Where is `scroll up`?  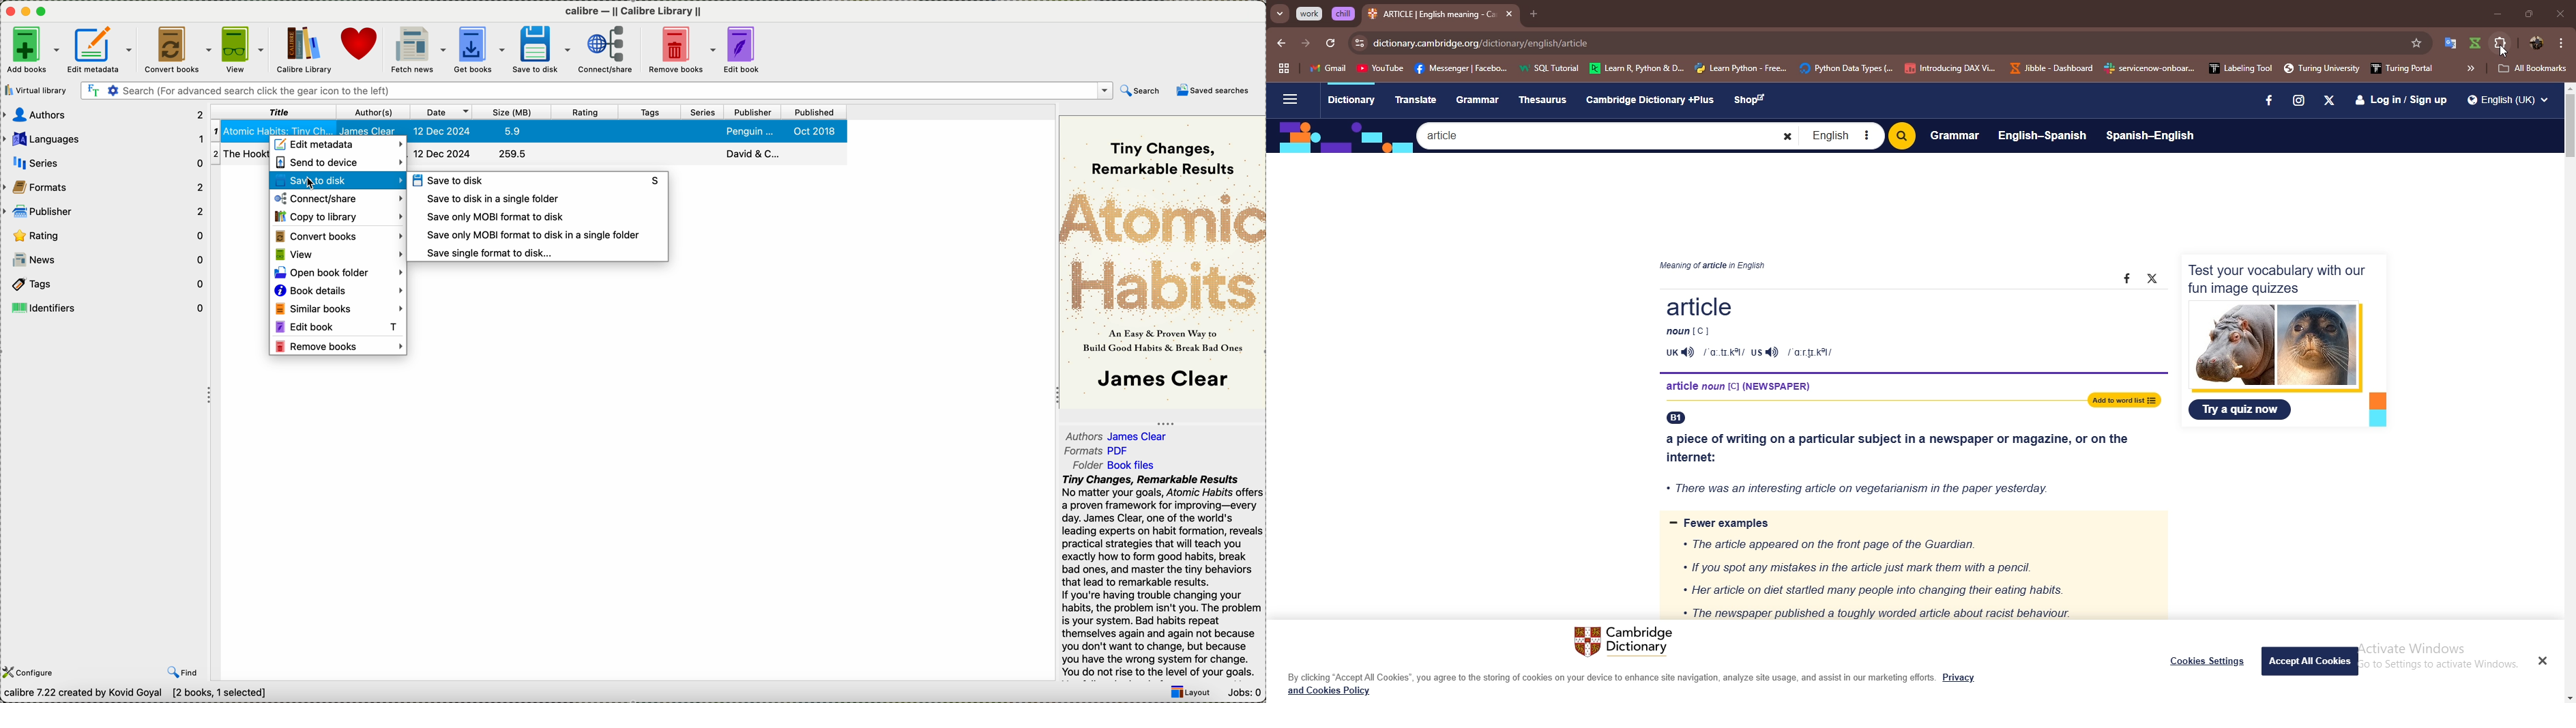 scroll up is located at coordinates (2568, 87).